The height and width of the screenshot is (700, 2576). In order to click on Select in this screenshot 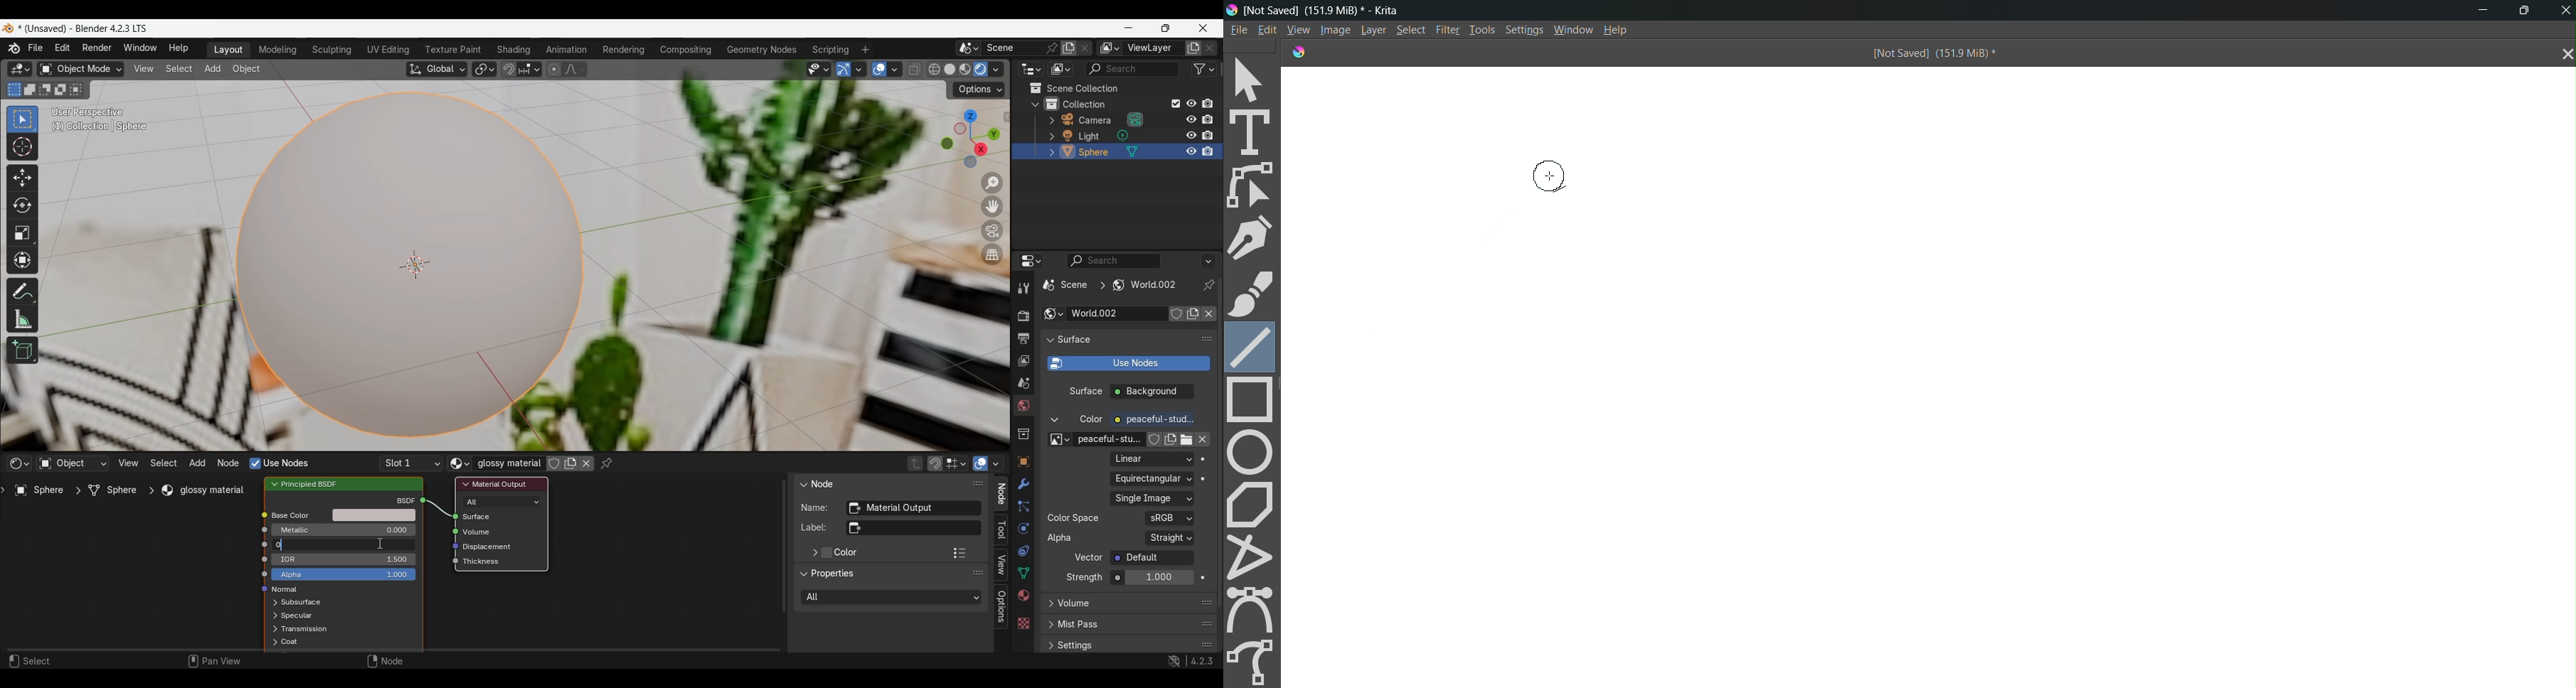, I will do `click(1411, 31)`.